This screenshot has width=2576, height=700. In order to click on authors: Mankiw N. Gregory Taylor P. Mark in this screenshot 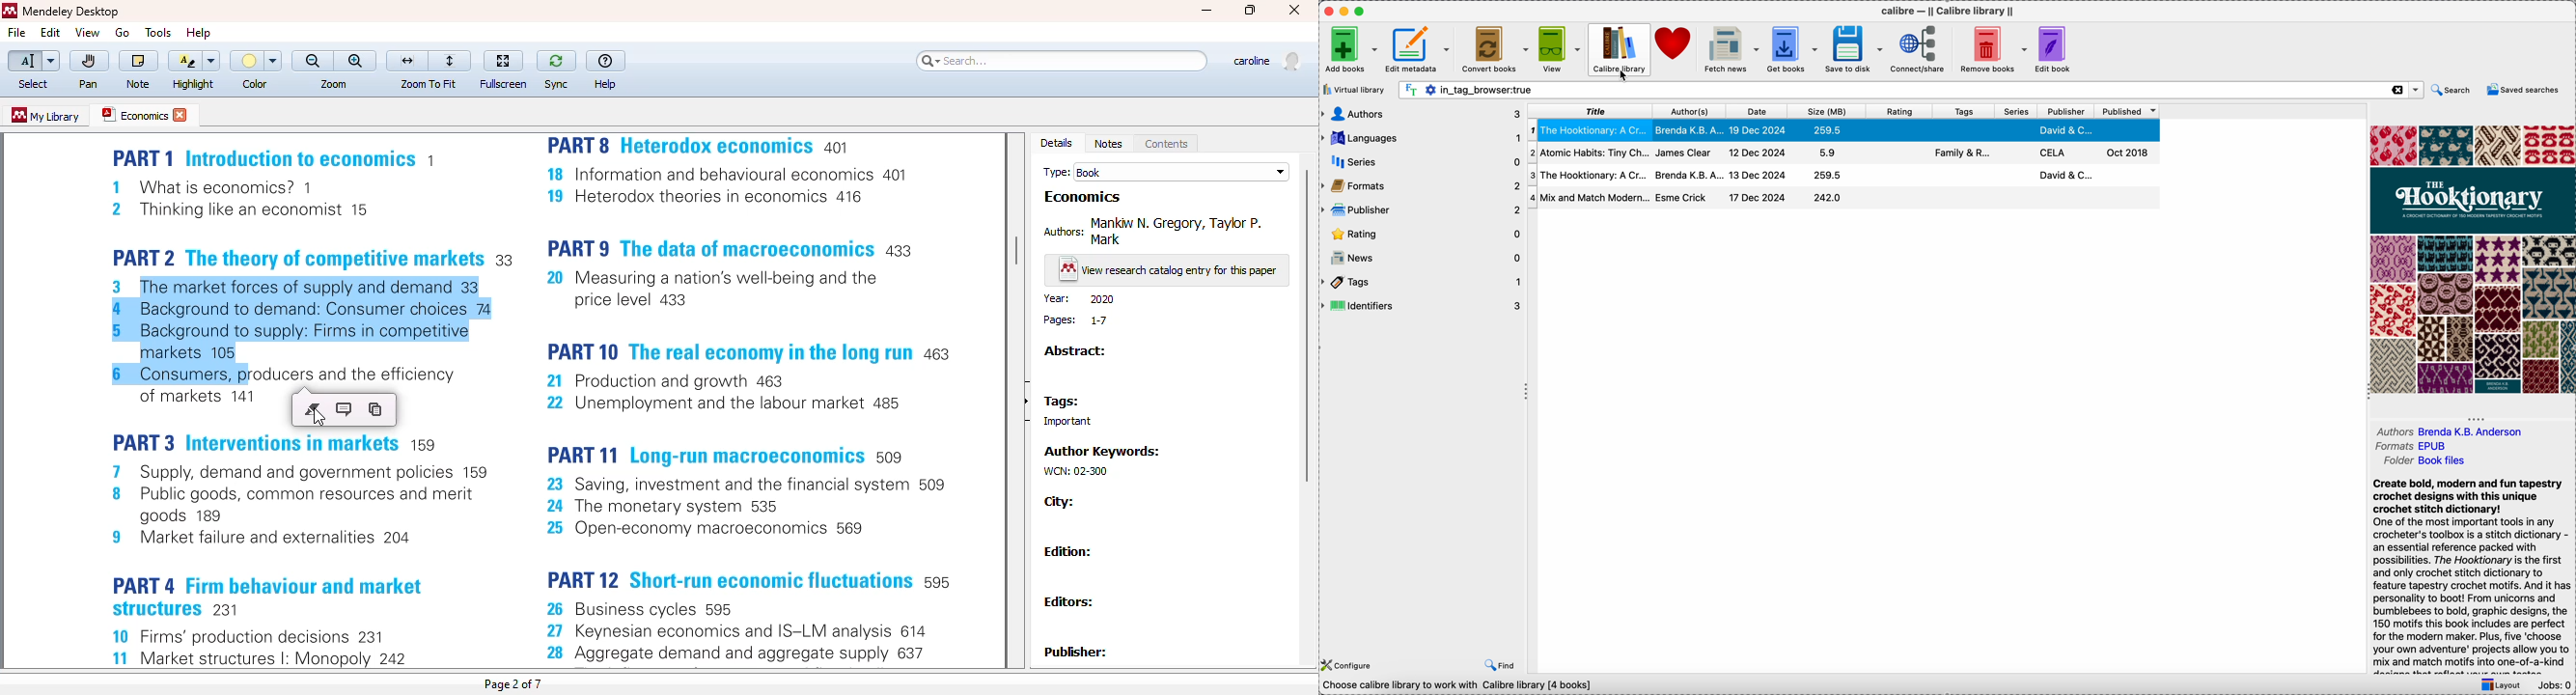, I will do `click(1157, 230)`.